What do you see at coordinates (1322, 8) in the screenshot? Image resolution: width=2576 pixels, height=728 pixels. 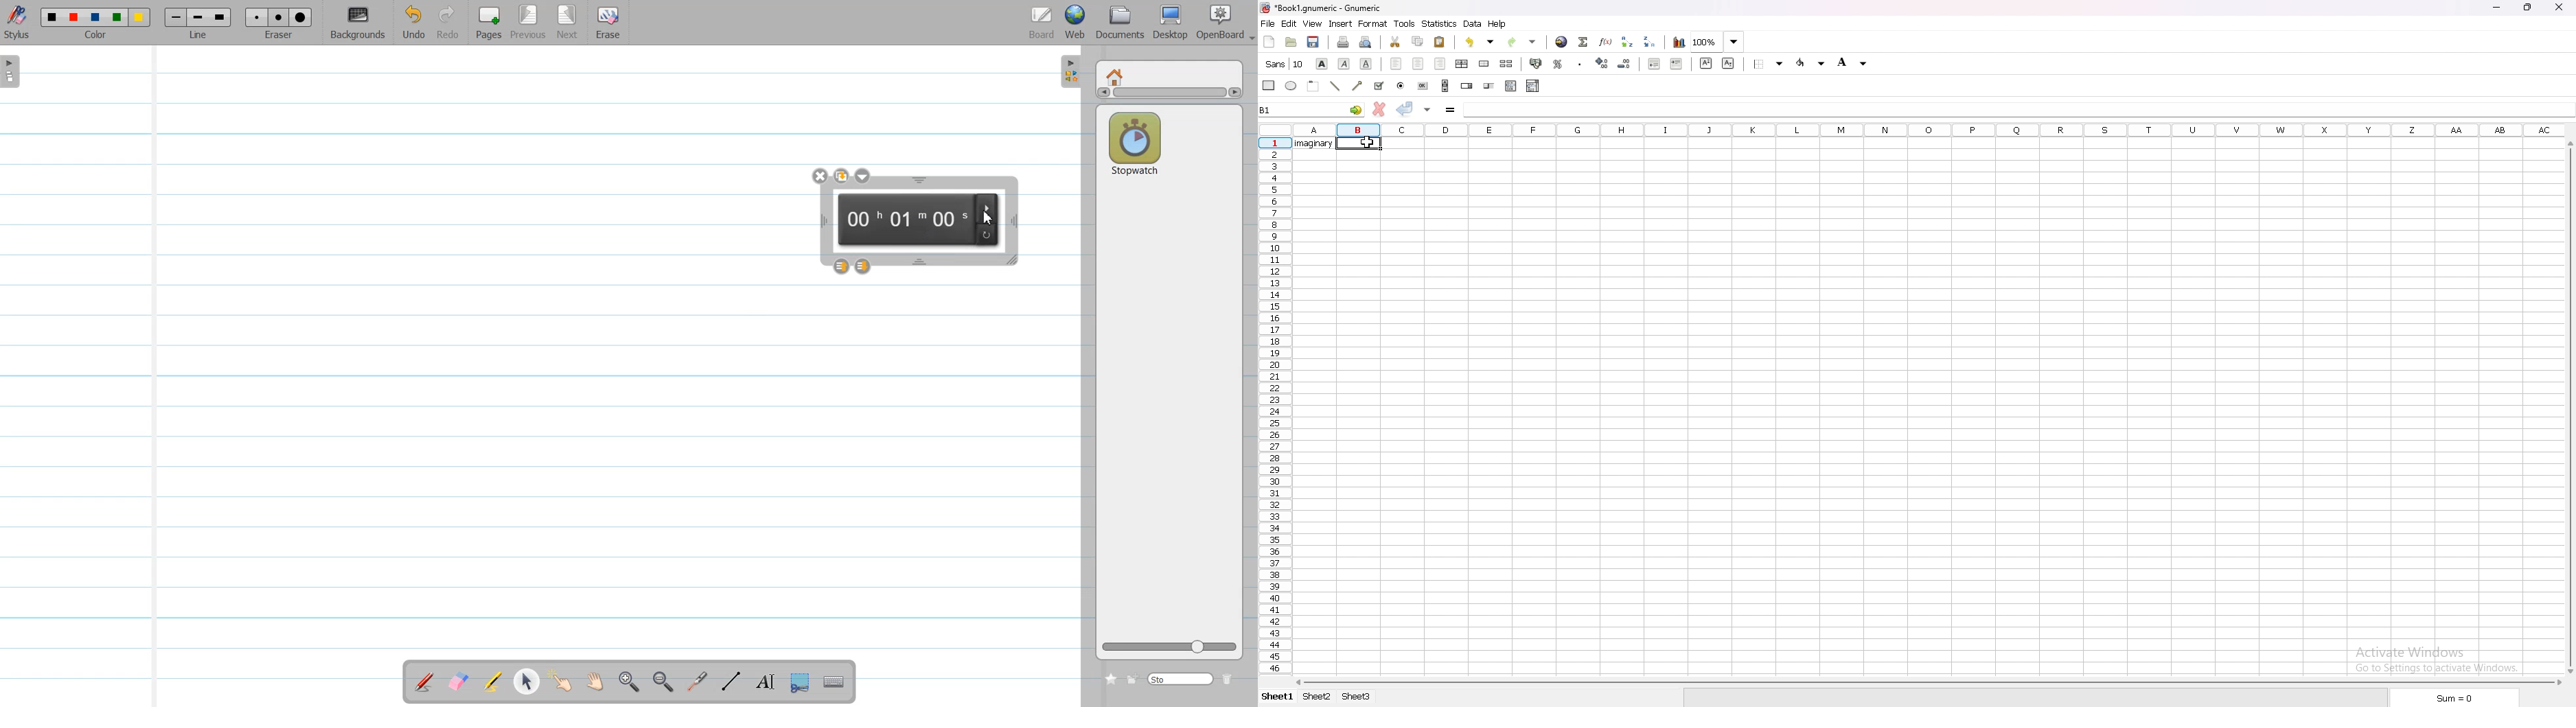 I see `file name` at bounding box center [1322, 8].